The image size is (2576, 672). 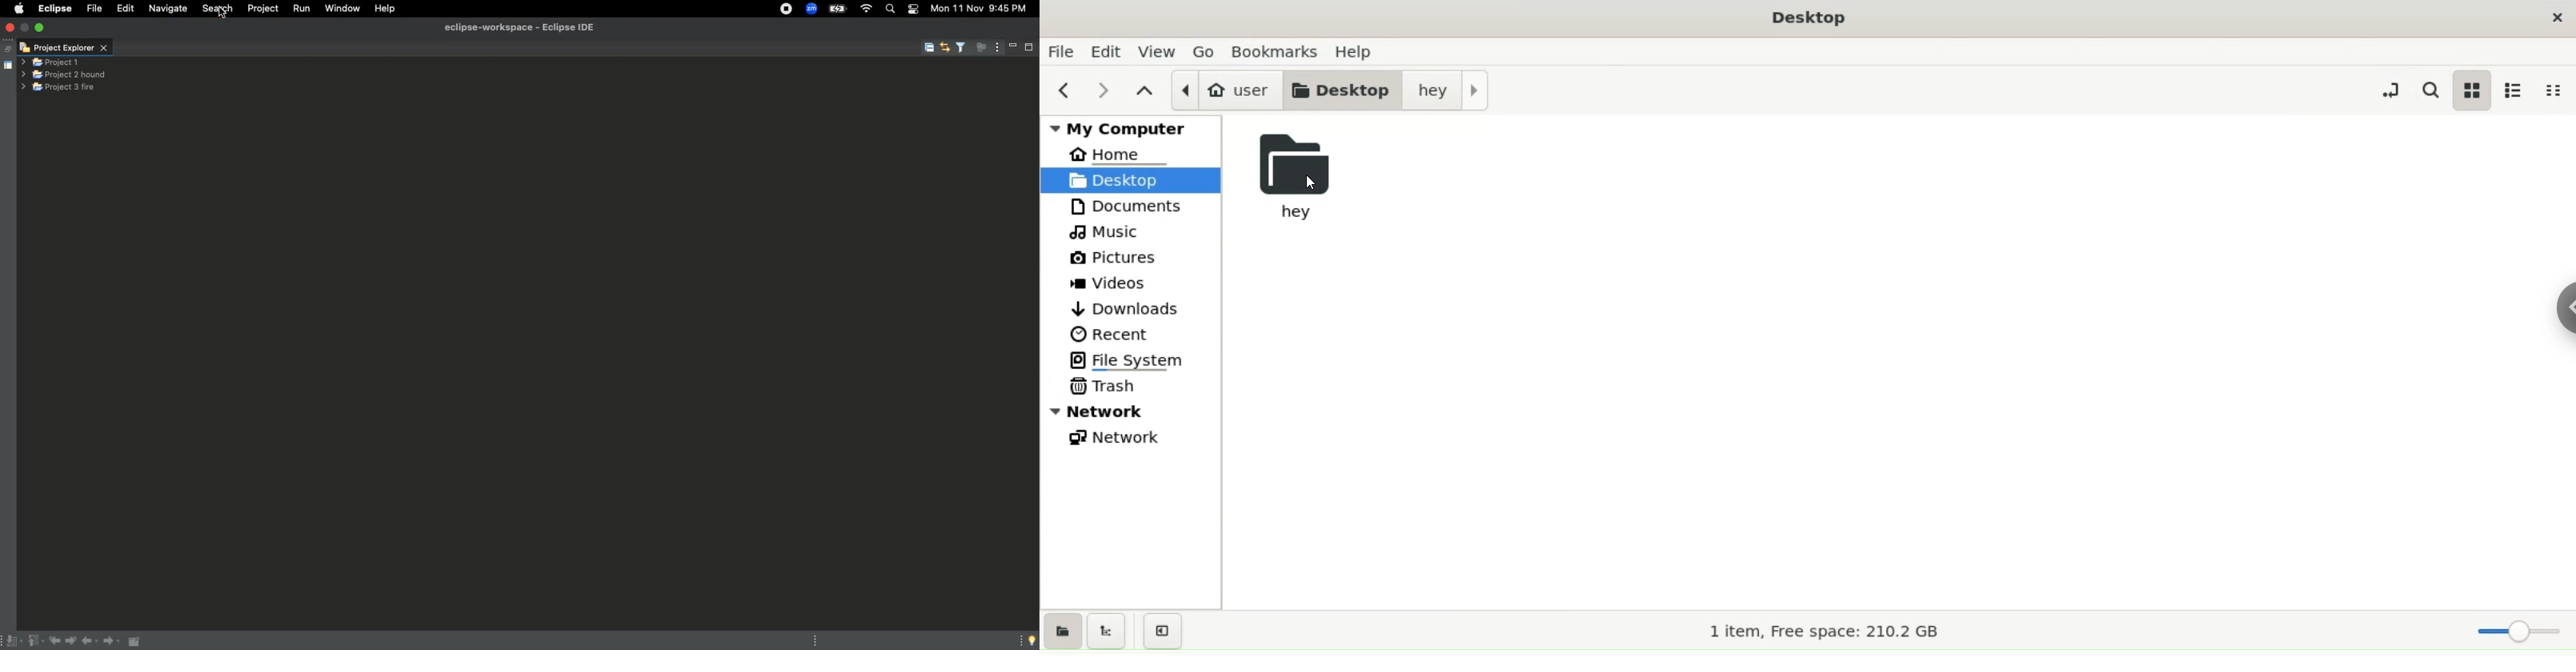 What do you see at coordinates (944, 48) in the screenshot?
I see `Link with editor` at bounding box center [944, 48].